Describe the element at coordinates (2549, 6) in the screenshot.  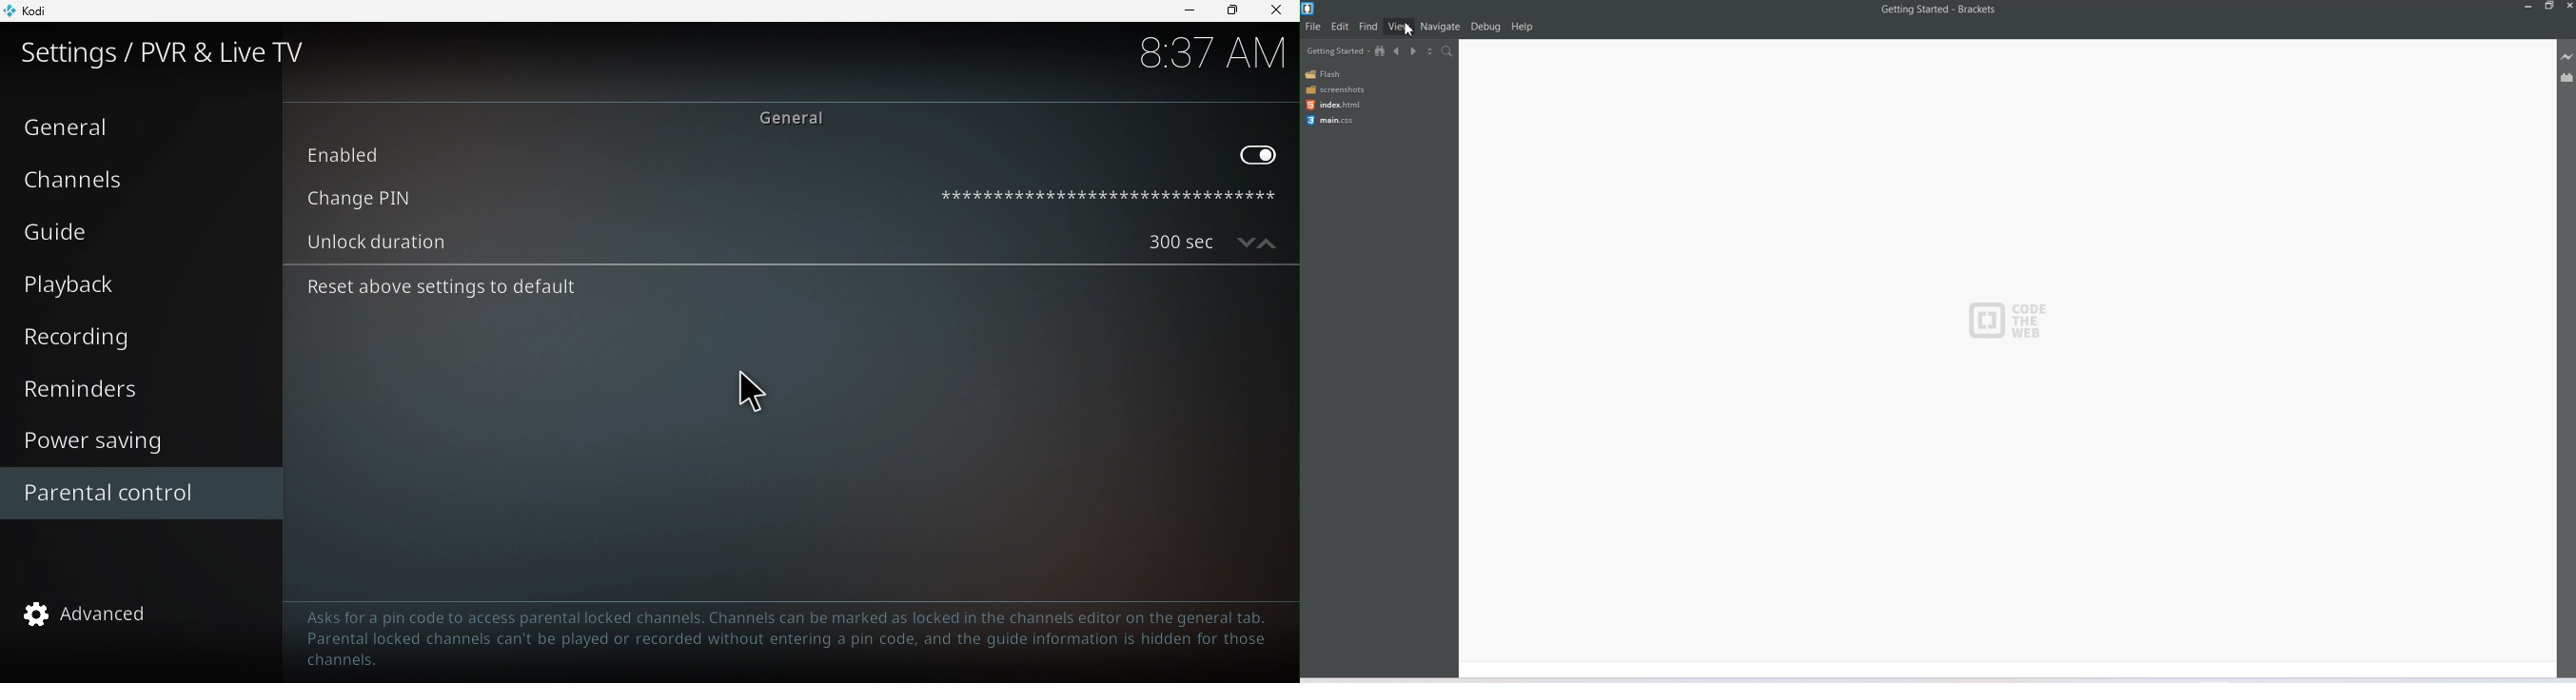
I see `Maximize` at that location.